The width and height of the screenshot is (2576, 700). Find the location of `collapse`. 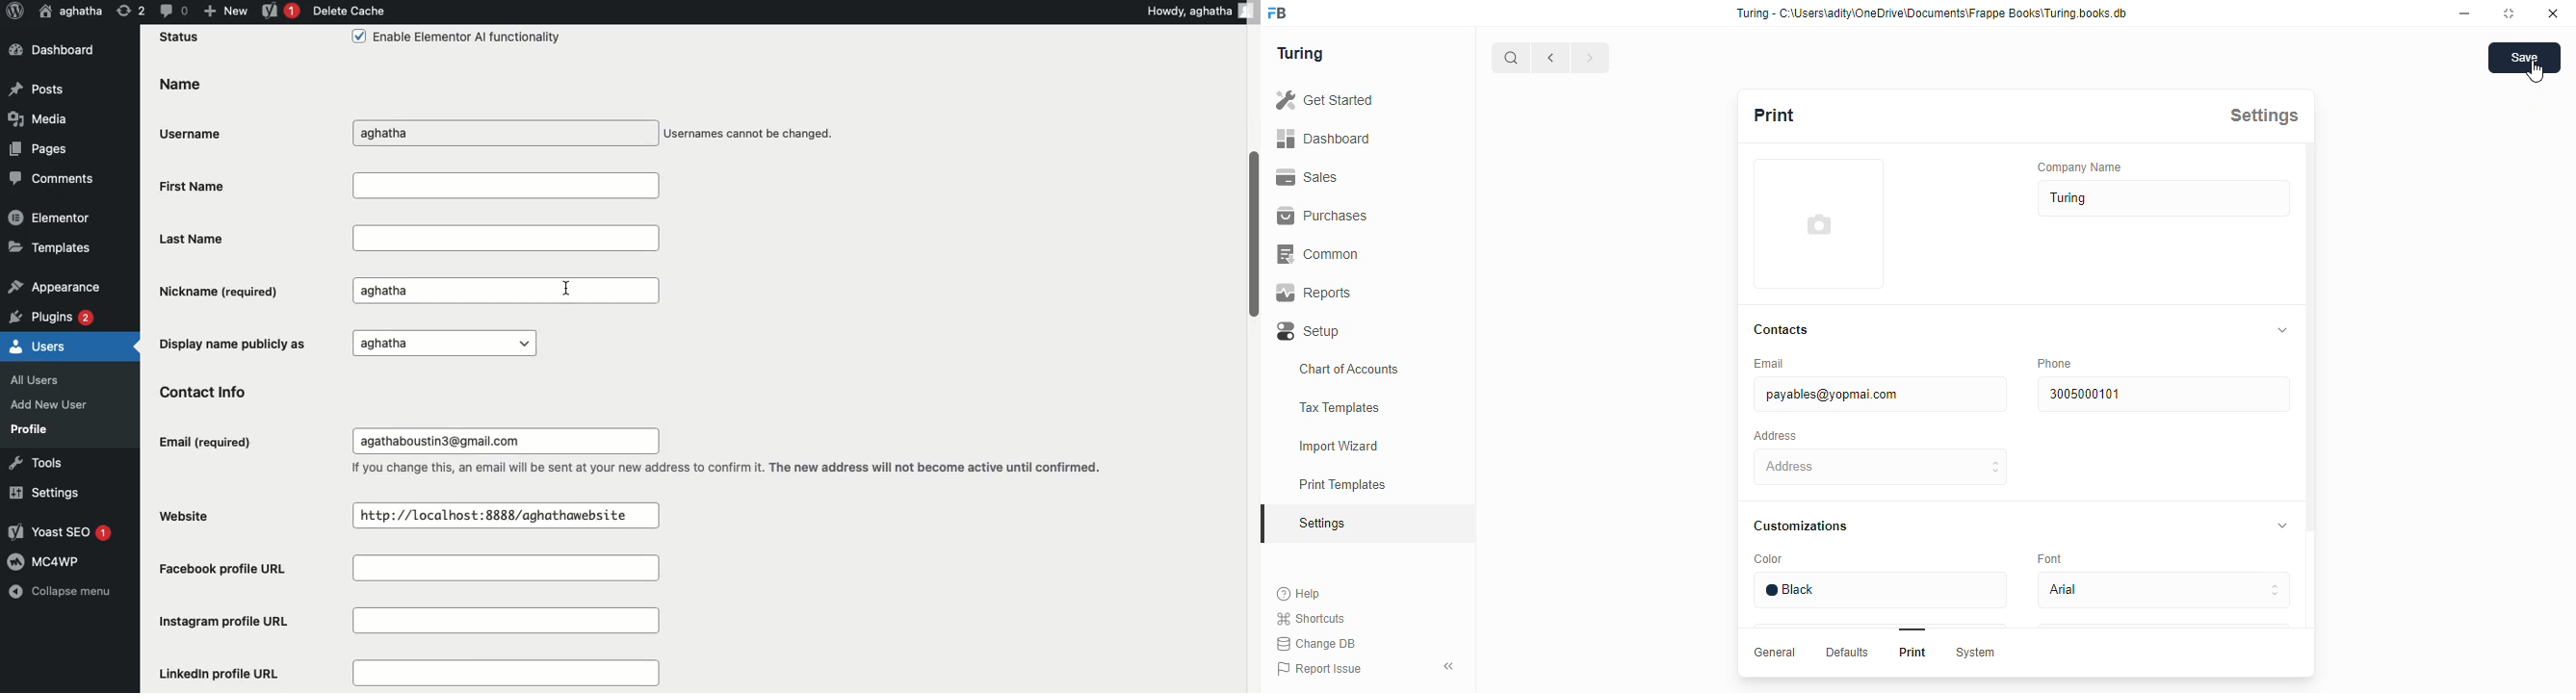

collapse is located at coordinates (1450, 666).